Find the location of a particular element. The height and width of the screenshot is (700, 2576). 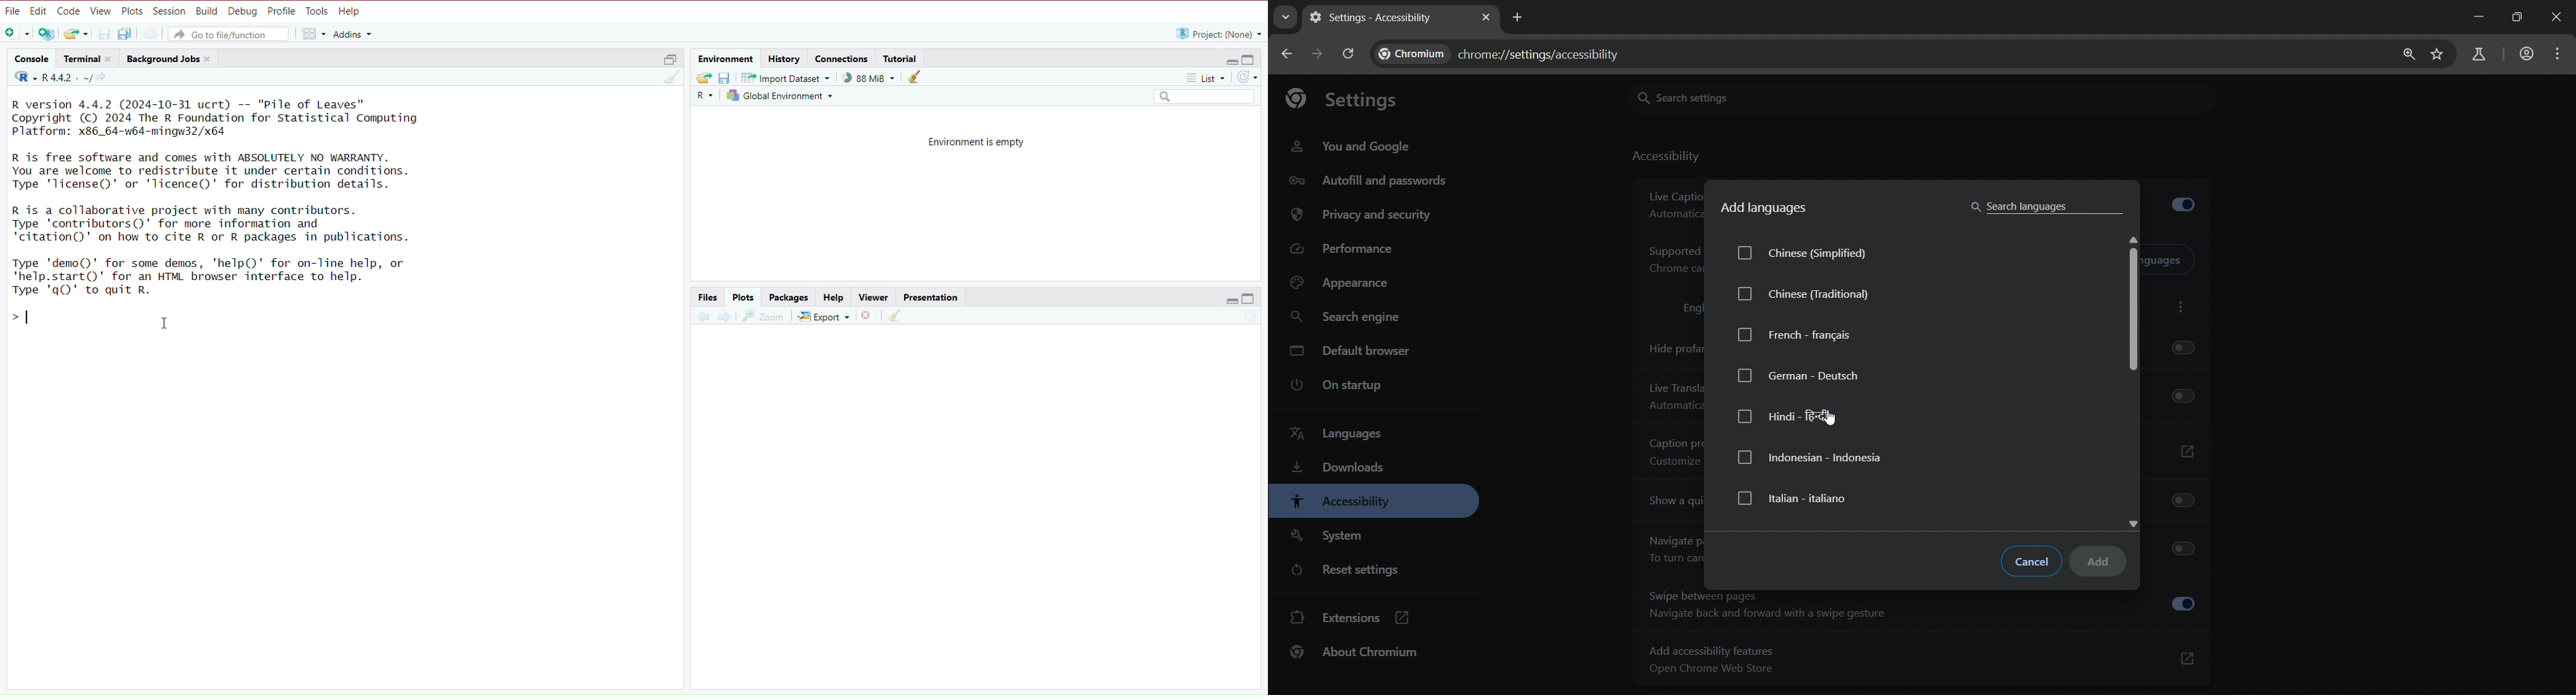

‘Console is located at coordinates (30, 57).